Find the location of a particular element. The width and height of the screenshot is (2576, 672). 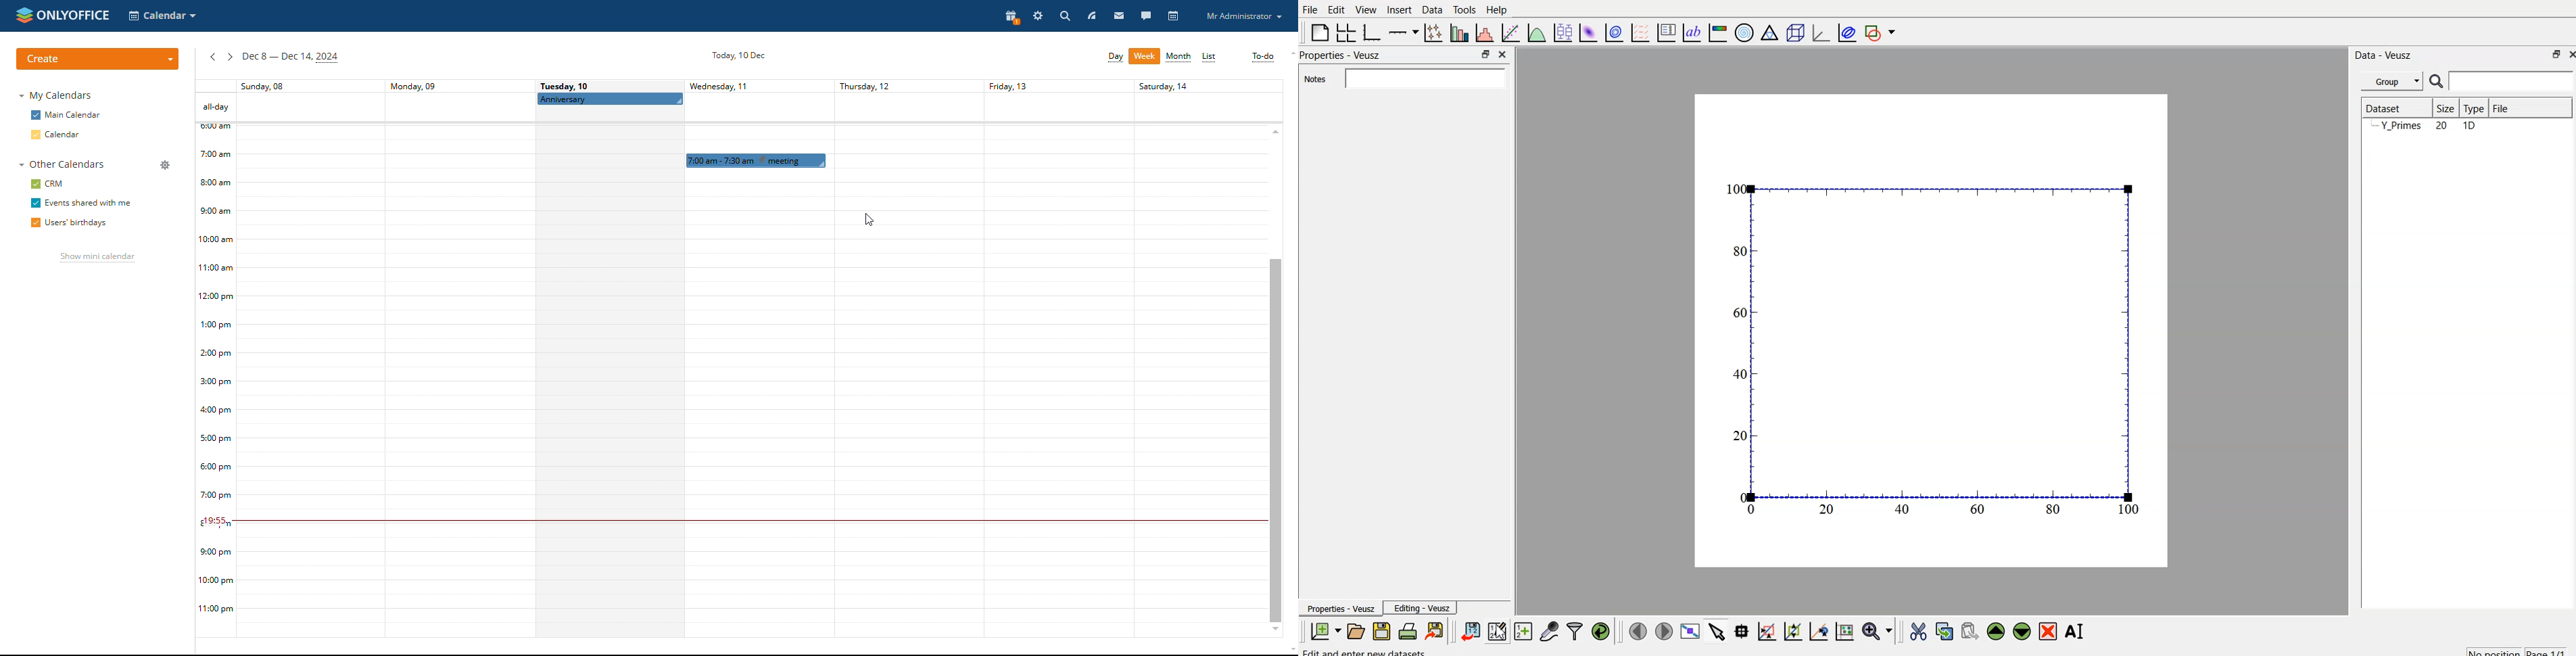

wednesday is located at coordinates (753, 404).